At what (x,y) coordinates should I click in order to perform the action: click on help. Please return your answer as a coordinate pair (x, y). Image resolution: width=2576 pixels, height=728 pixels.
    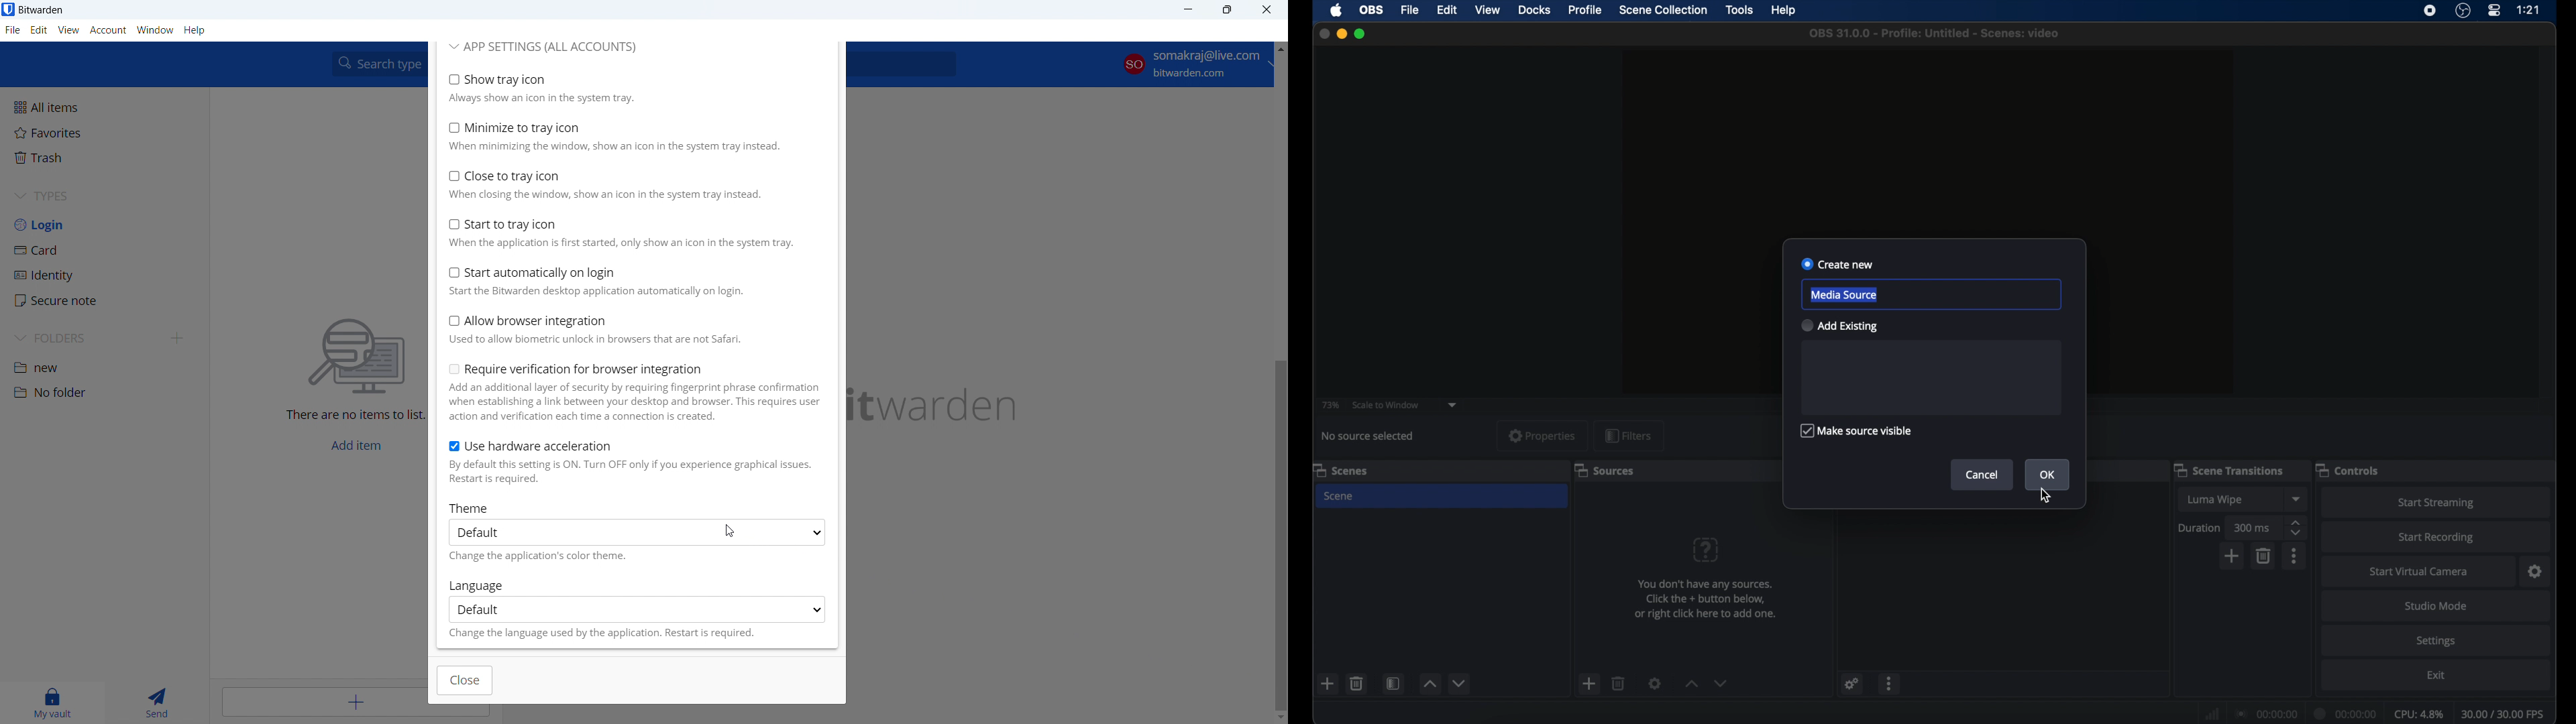
    Looking at the image, I should click on (1784, 11).